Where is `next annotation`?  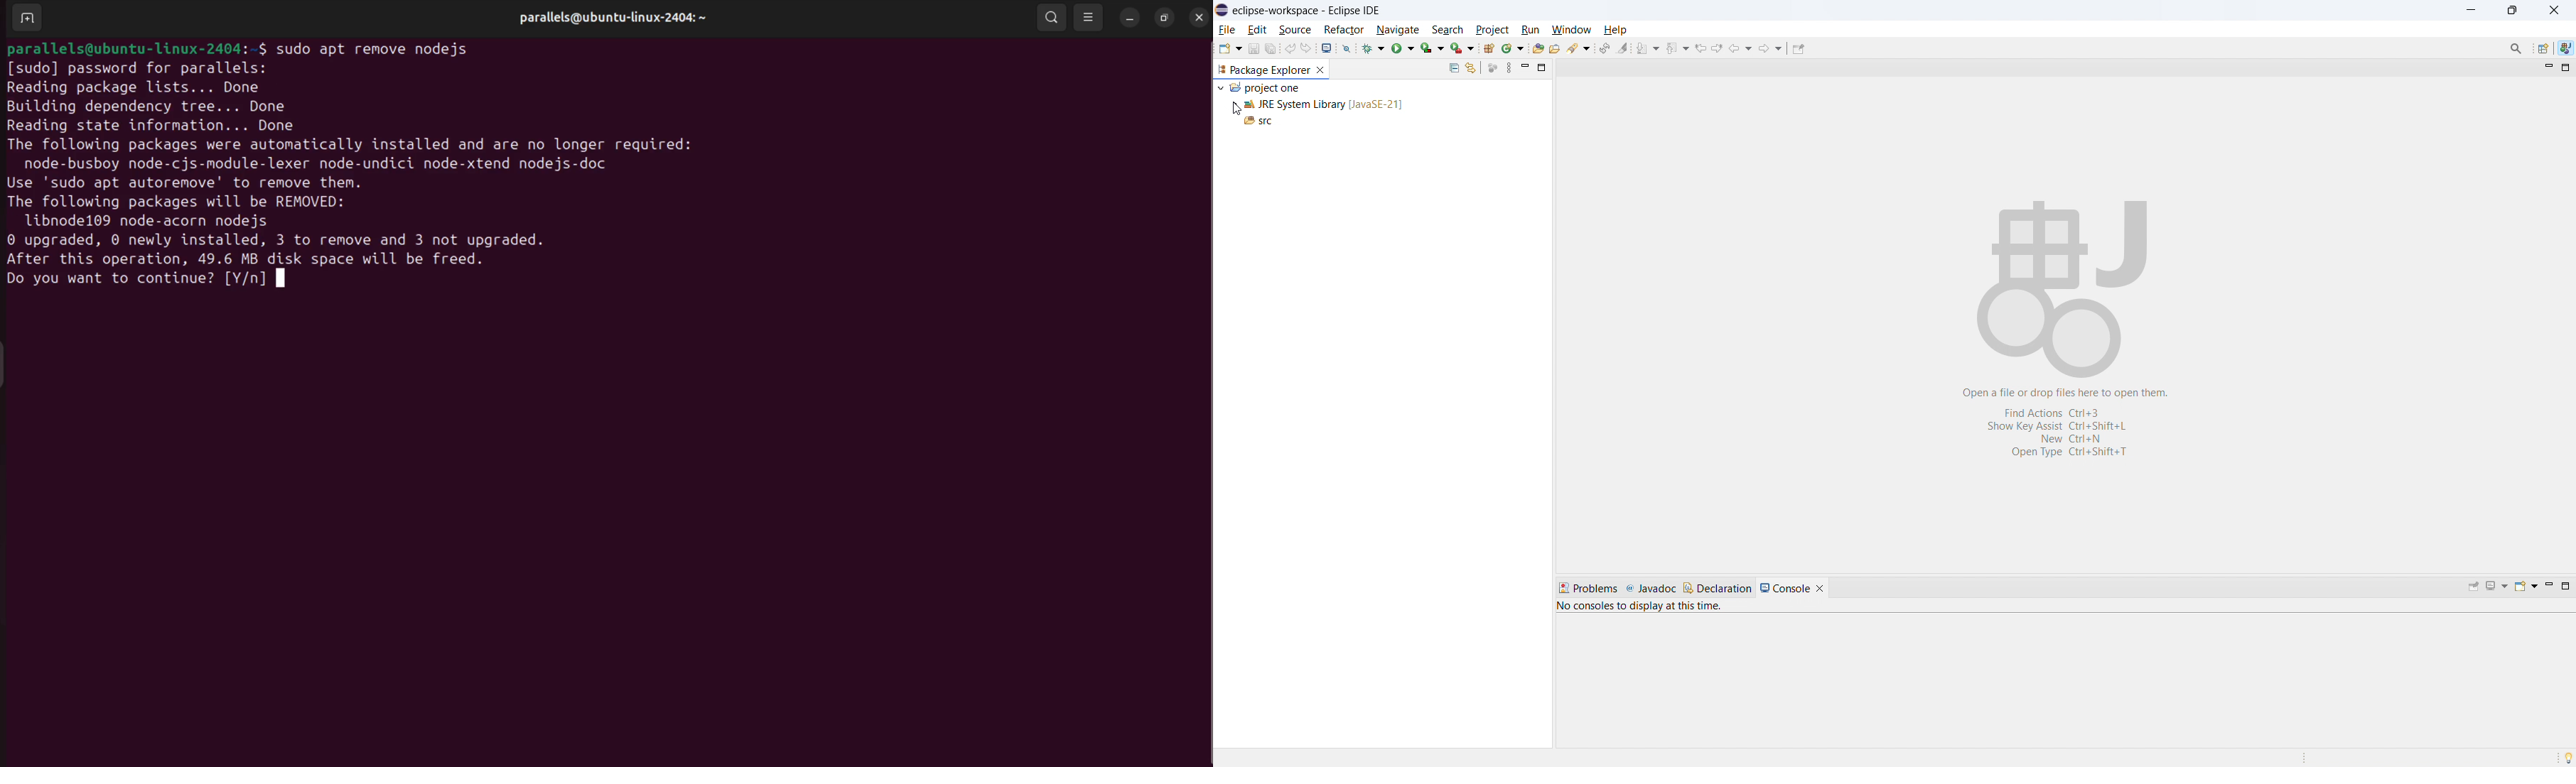
next annotation is located at coordinates (1648, 48).